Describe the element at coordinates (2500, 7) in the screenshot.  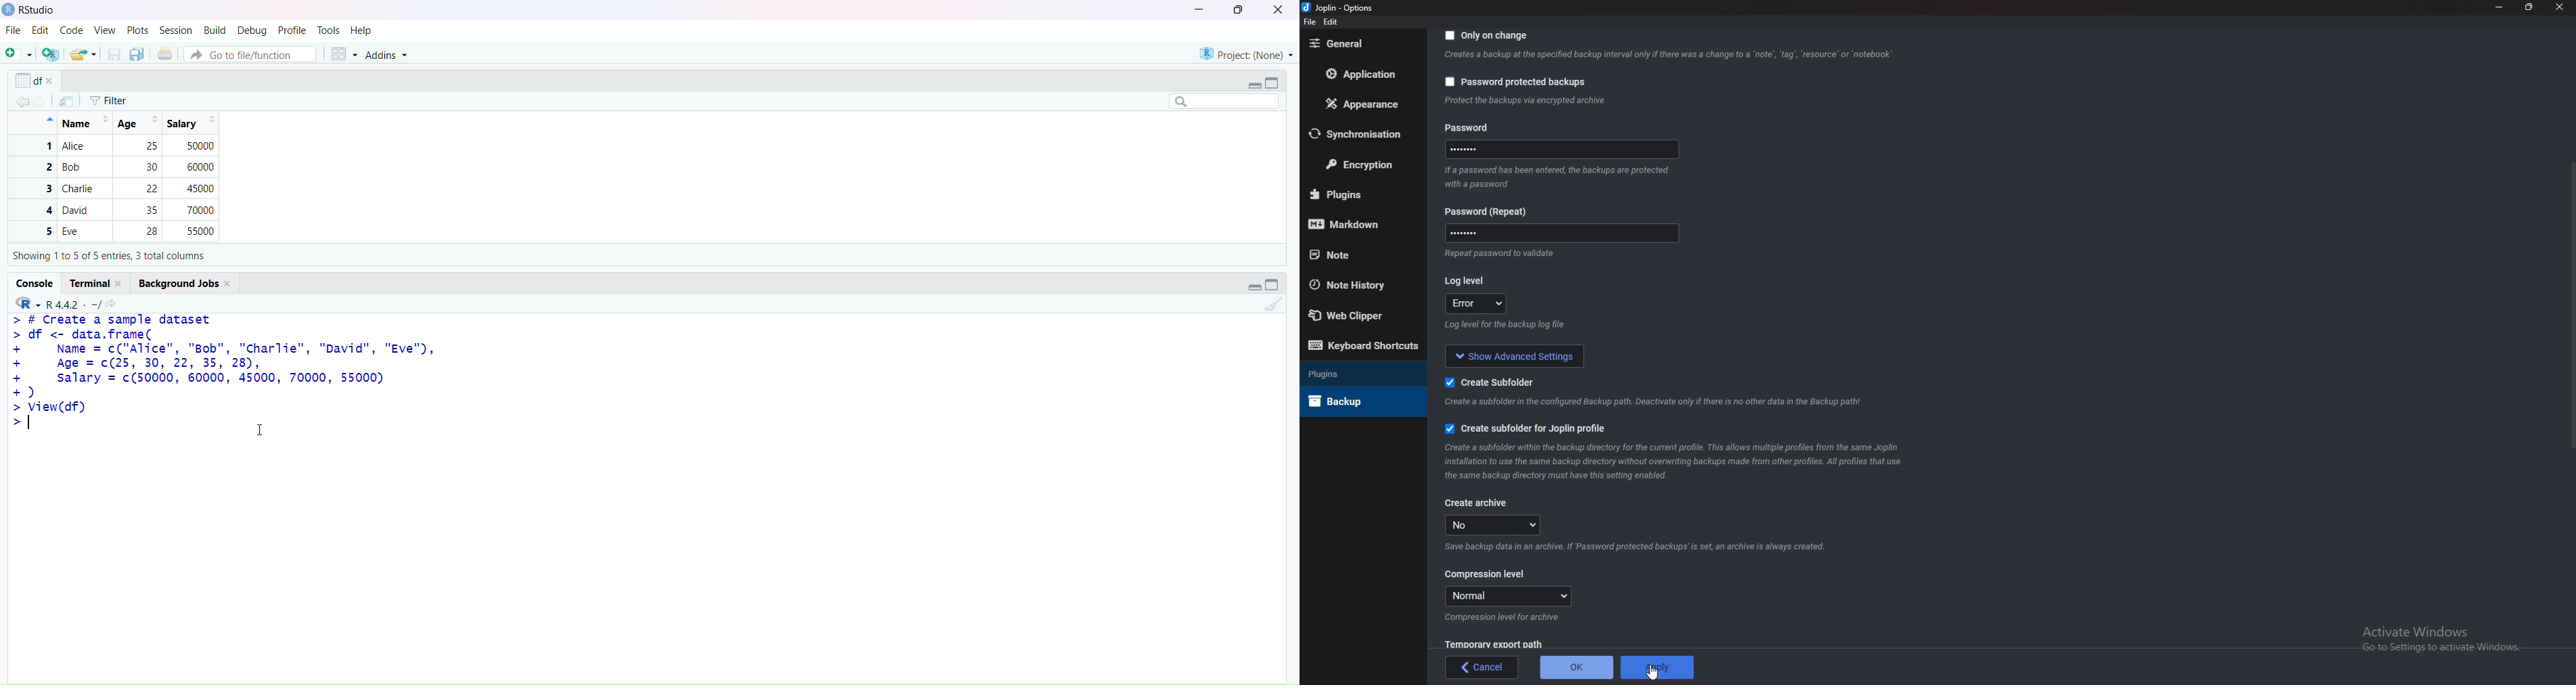
I see `minimize` at that location.